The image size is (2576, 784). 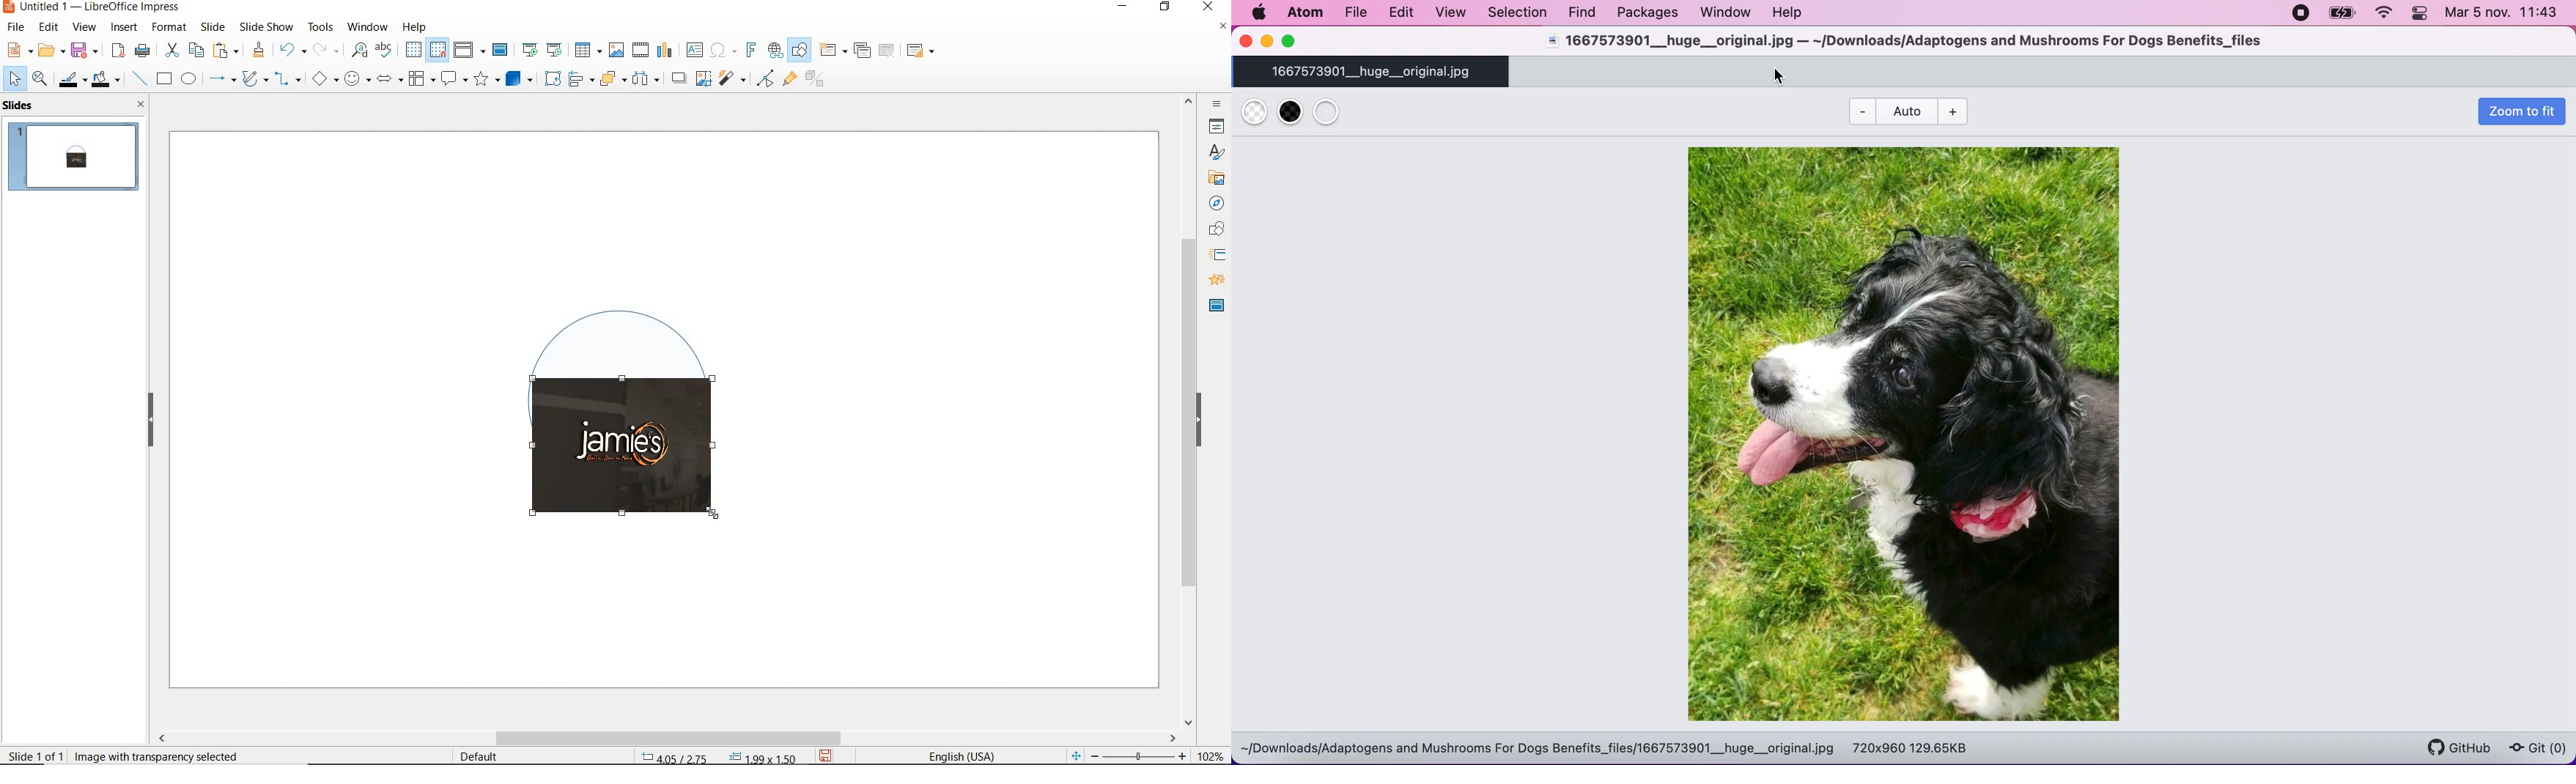 What do you see at coordinates (168, 26) in the screenshot?
I see `format` at bounding box center [168, 26].